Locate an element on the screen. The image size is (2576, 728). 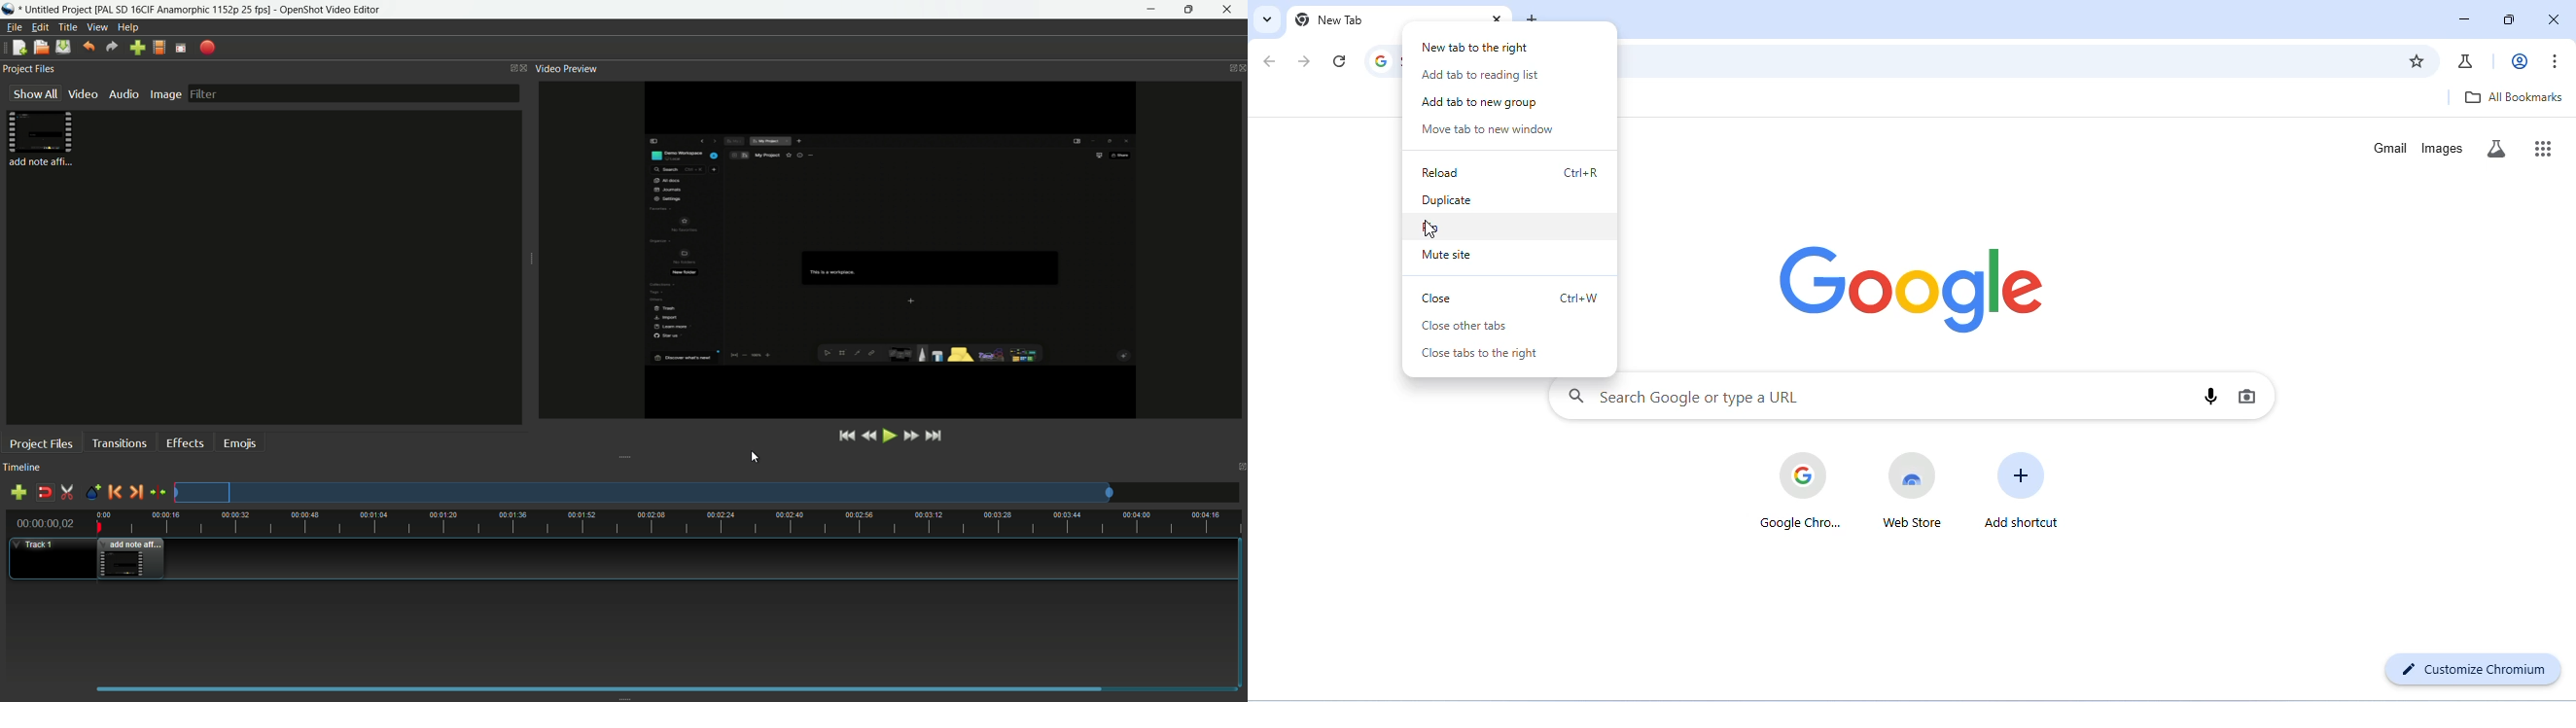
time is located at coordinates (676, 523).